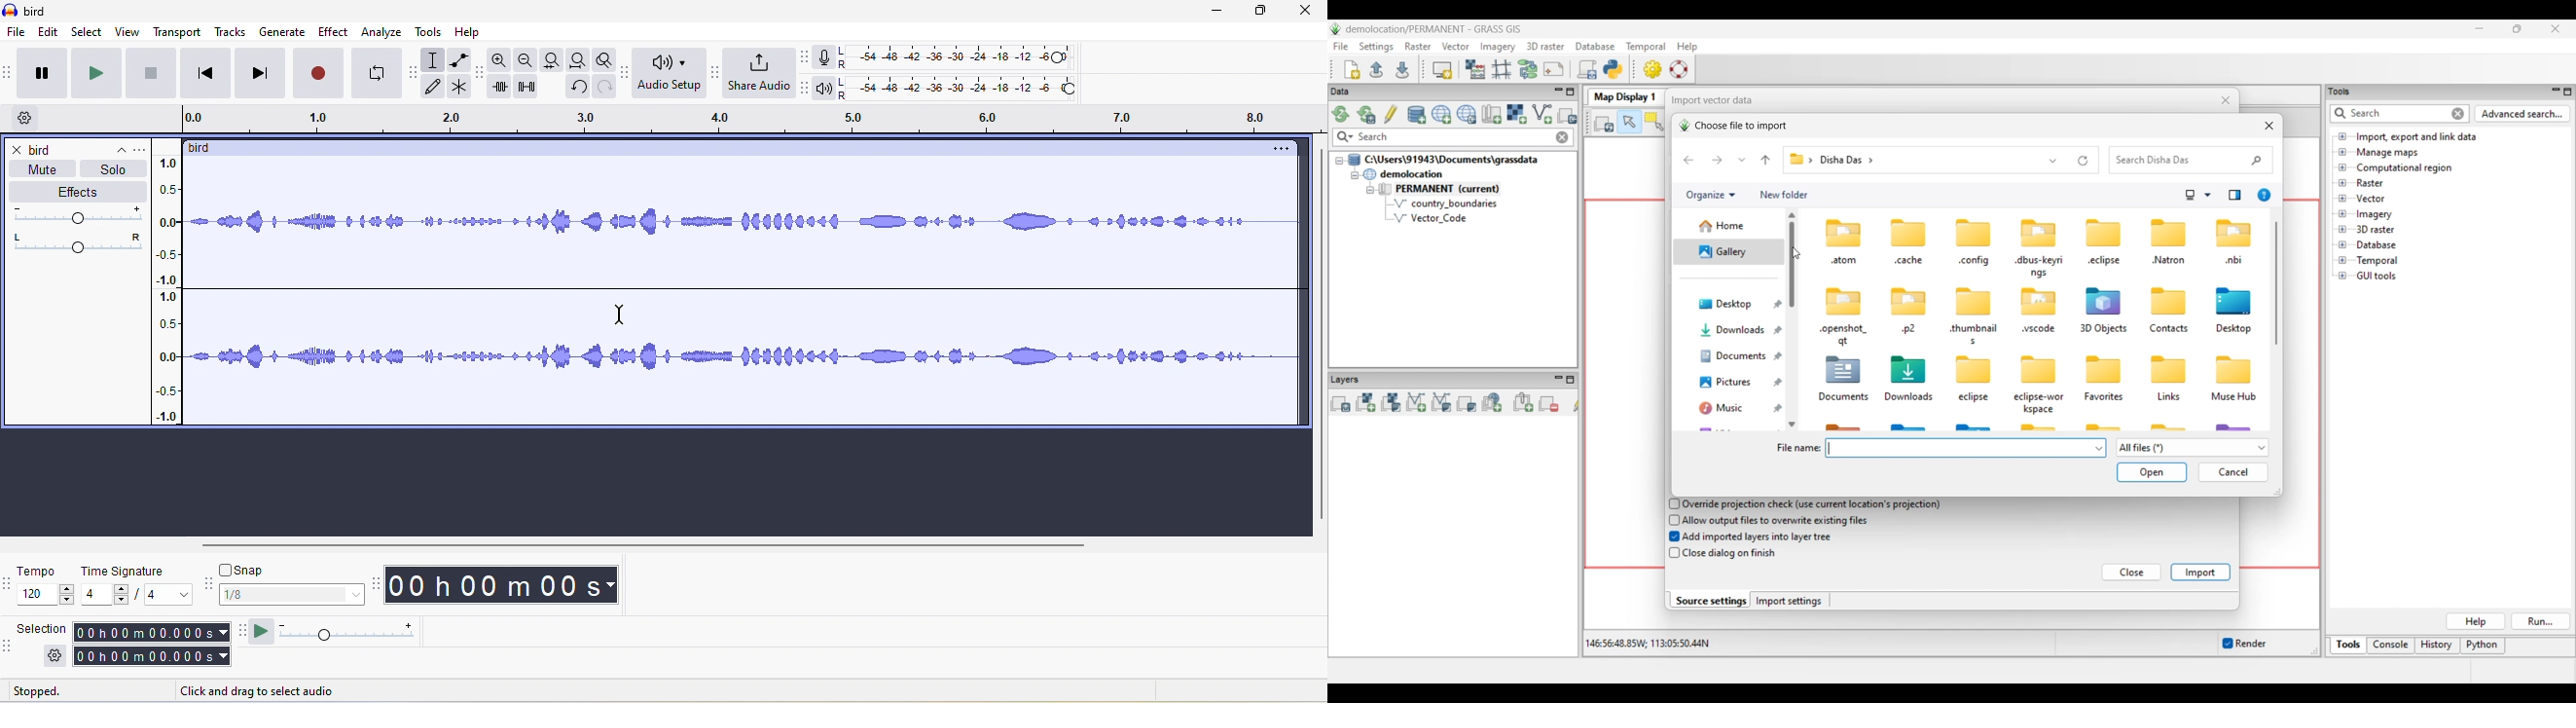  What do you see at coordinates (78, 241) in the screenshot?
I see `pan:  center` at bounding box center [78, 241].